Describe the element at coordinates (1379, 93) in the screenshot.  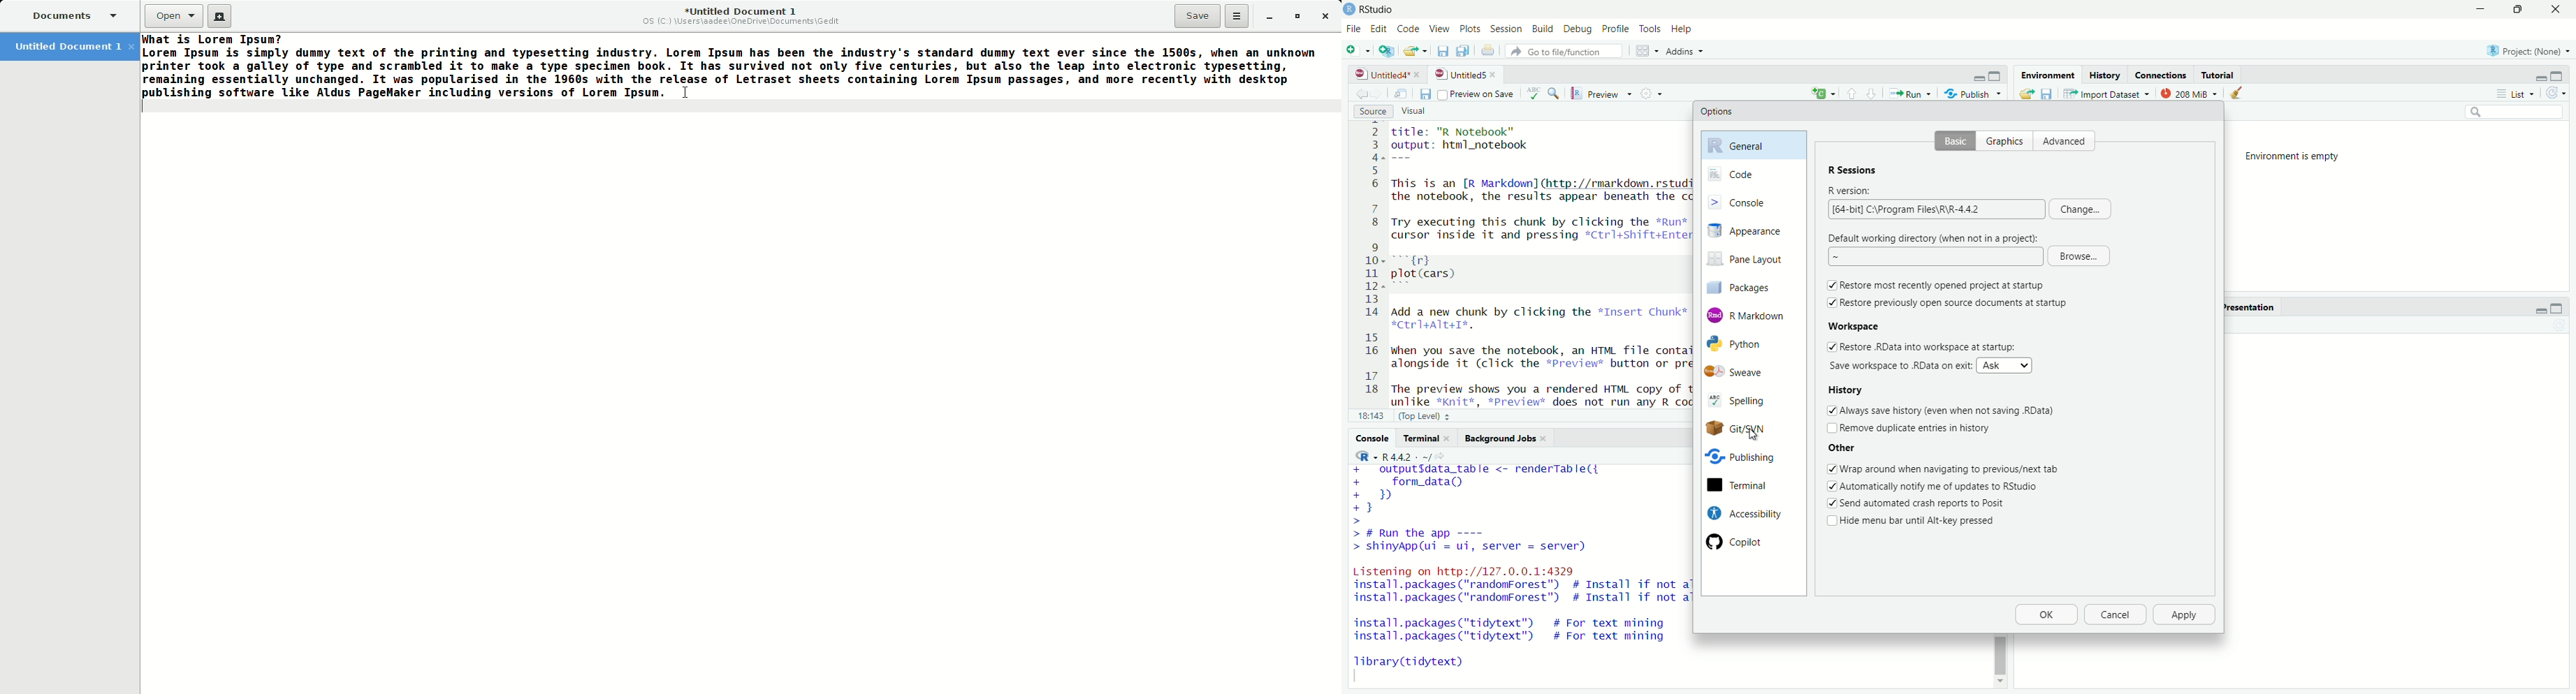
I see `move backward` at that location.